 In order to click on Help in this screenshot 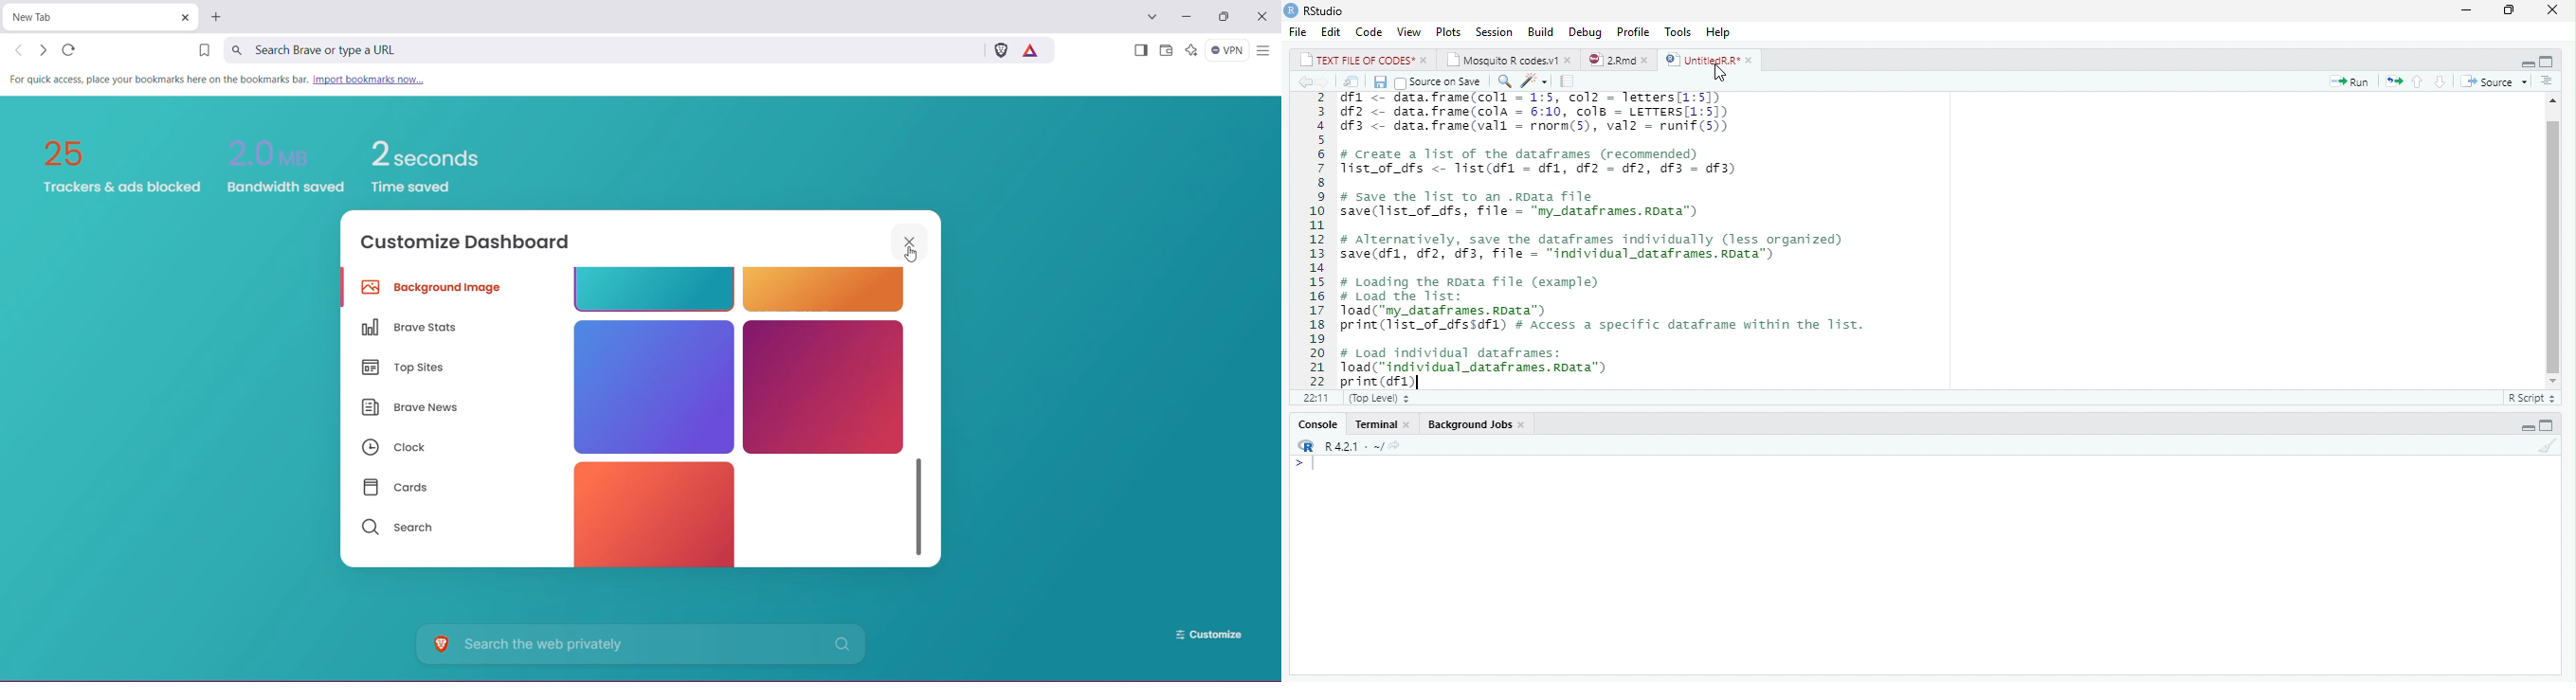, I will do `click(1719, 32)`.